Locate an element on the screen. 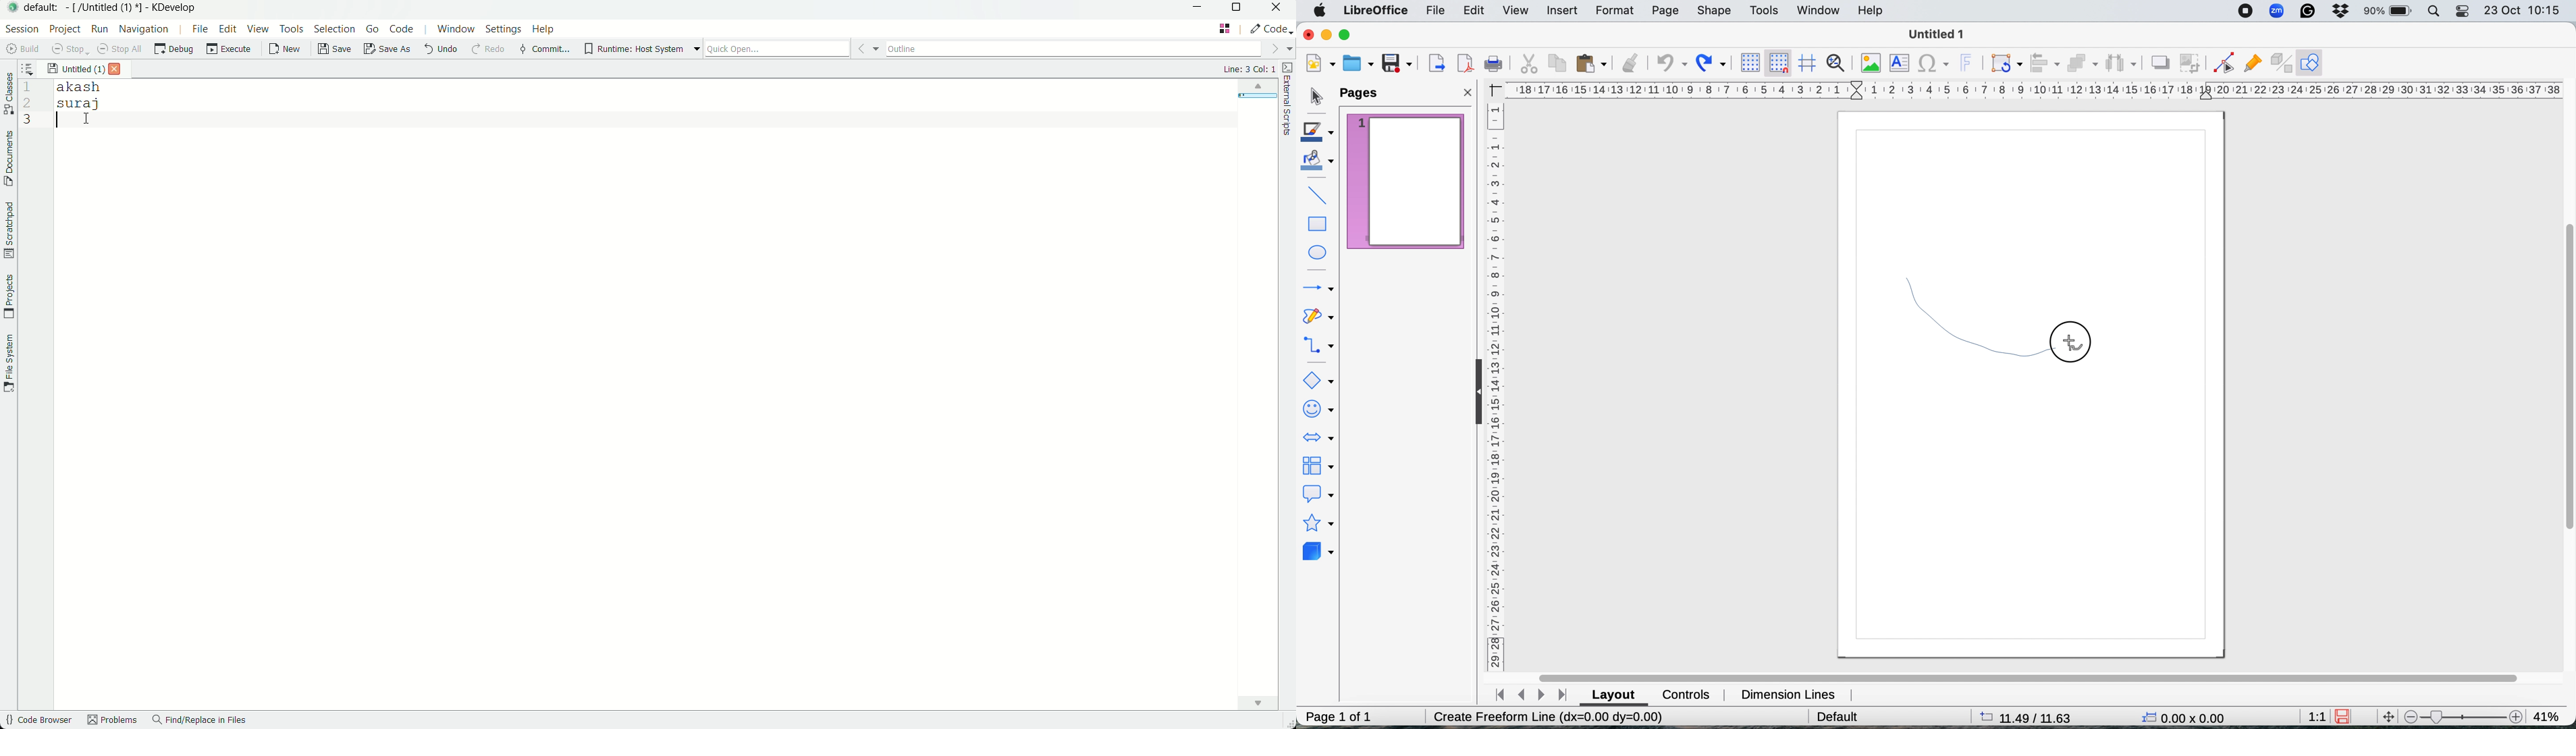  block arrows is located at coordinates (1321, 435).